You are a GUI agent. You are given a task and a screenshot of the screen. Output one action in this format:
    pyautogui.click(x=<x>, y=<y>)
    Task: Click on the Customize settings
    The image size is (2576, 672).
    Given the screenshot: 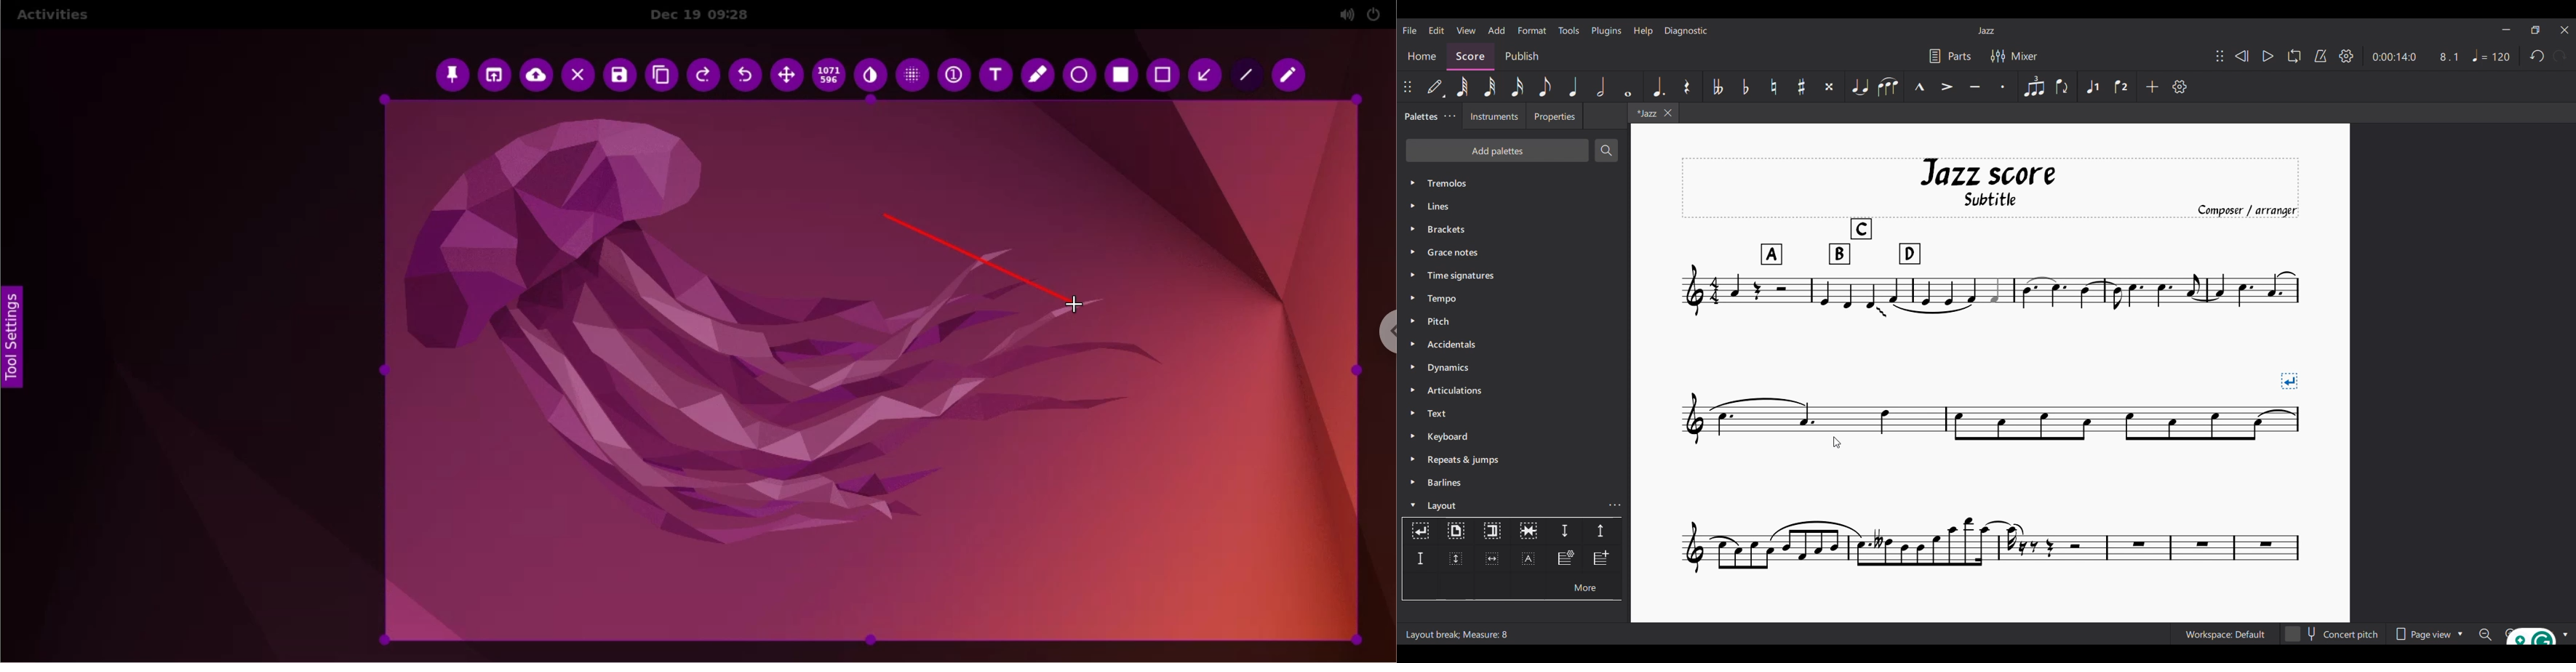 What is the action you would take?
    pyautogui.click(x=2179, y=87)
    